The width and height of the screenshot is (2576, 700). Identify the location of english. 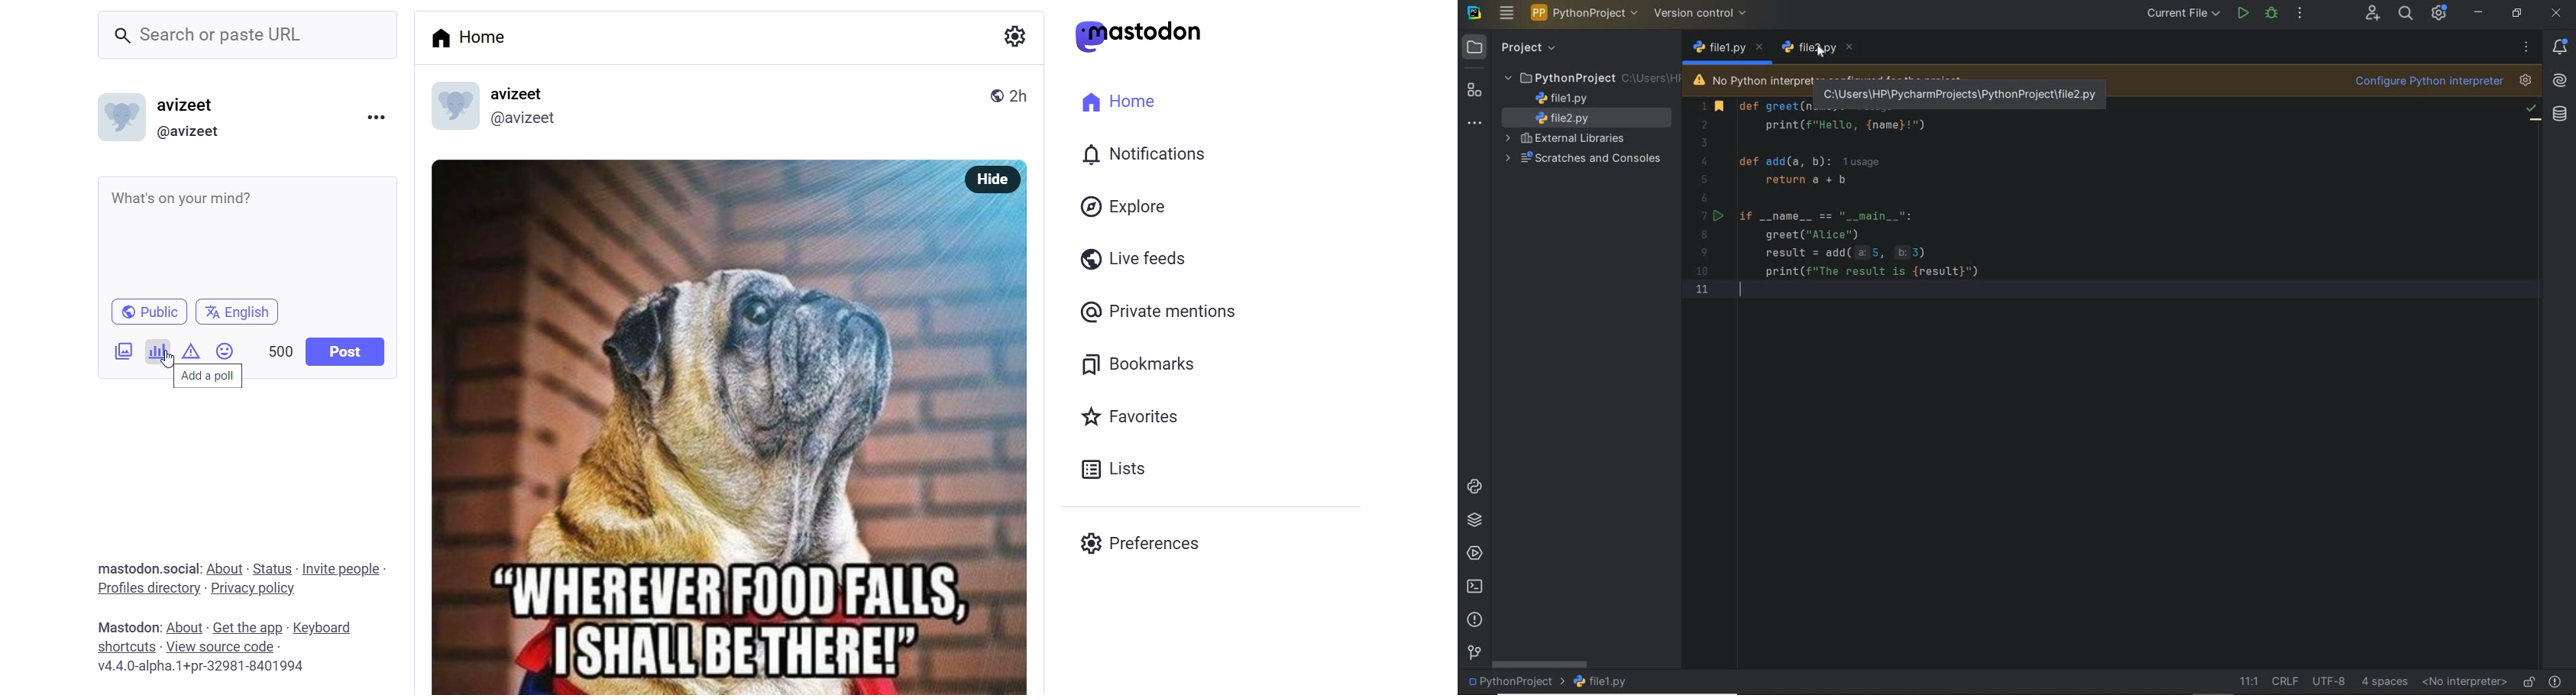
(238, 312).